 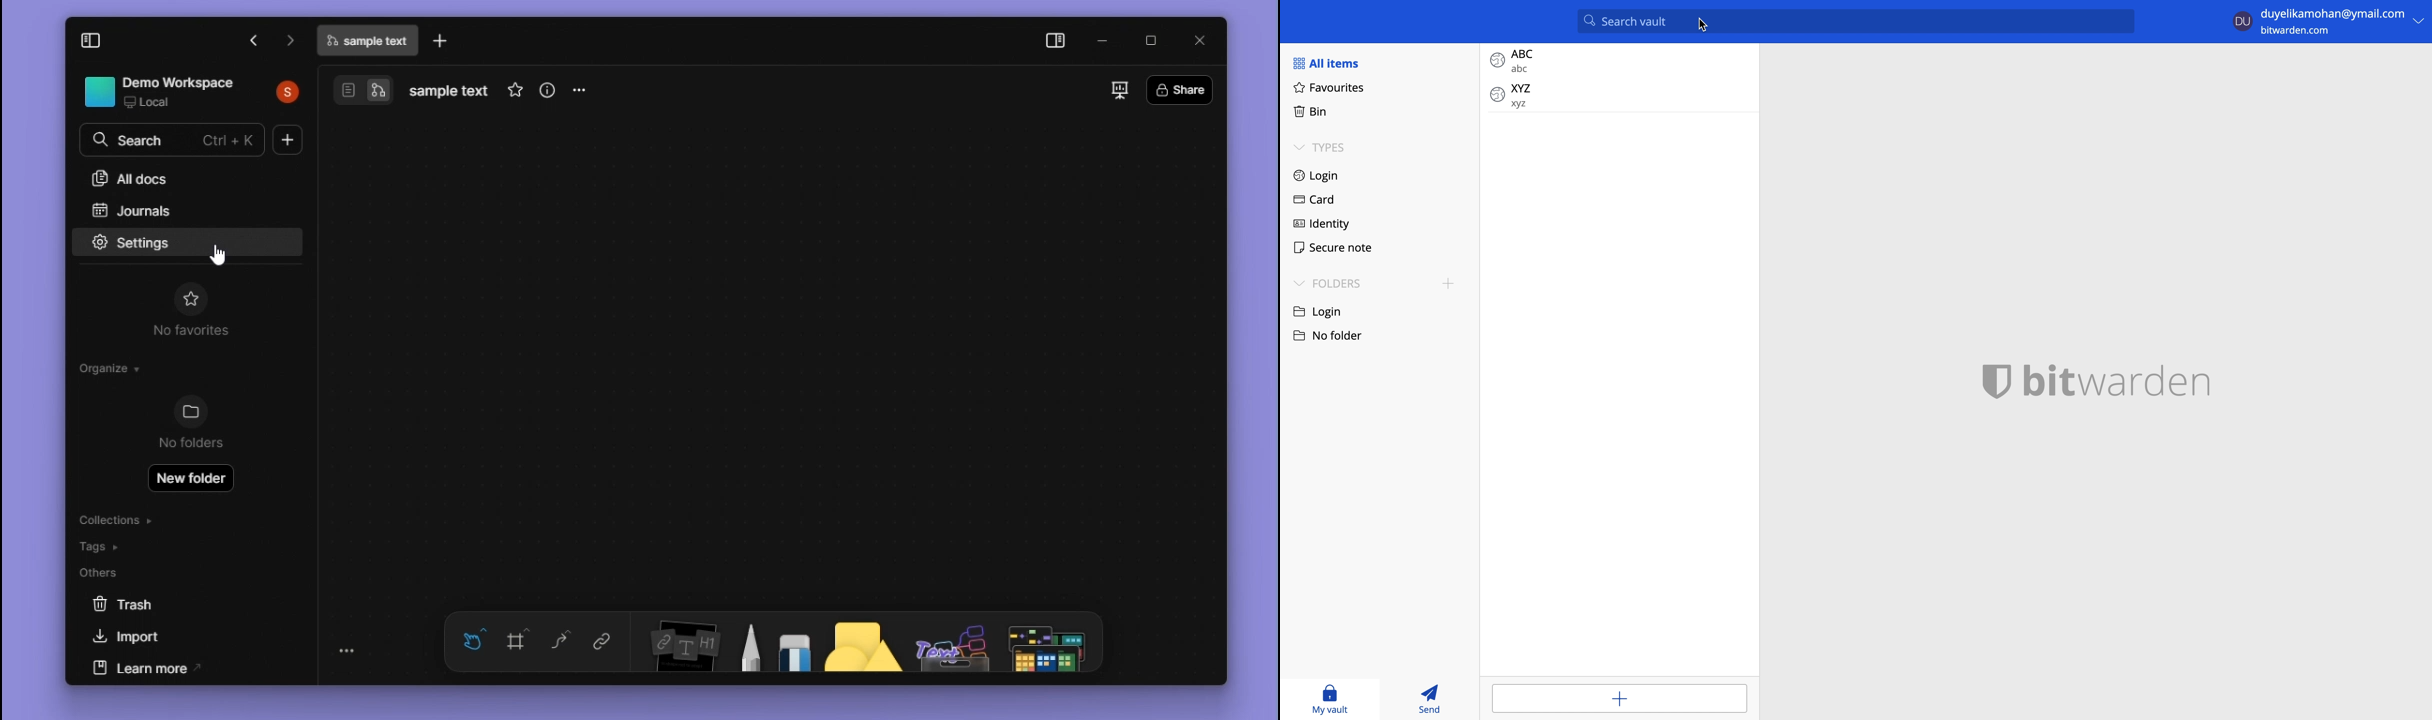 What do you see at coordinates (1053, 644) in the screenshot?
I see `More shapes` at bounding box center [1053, 644].